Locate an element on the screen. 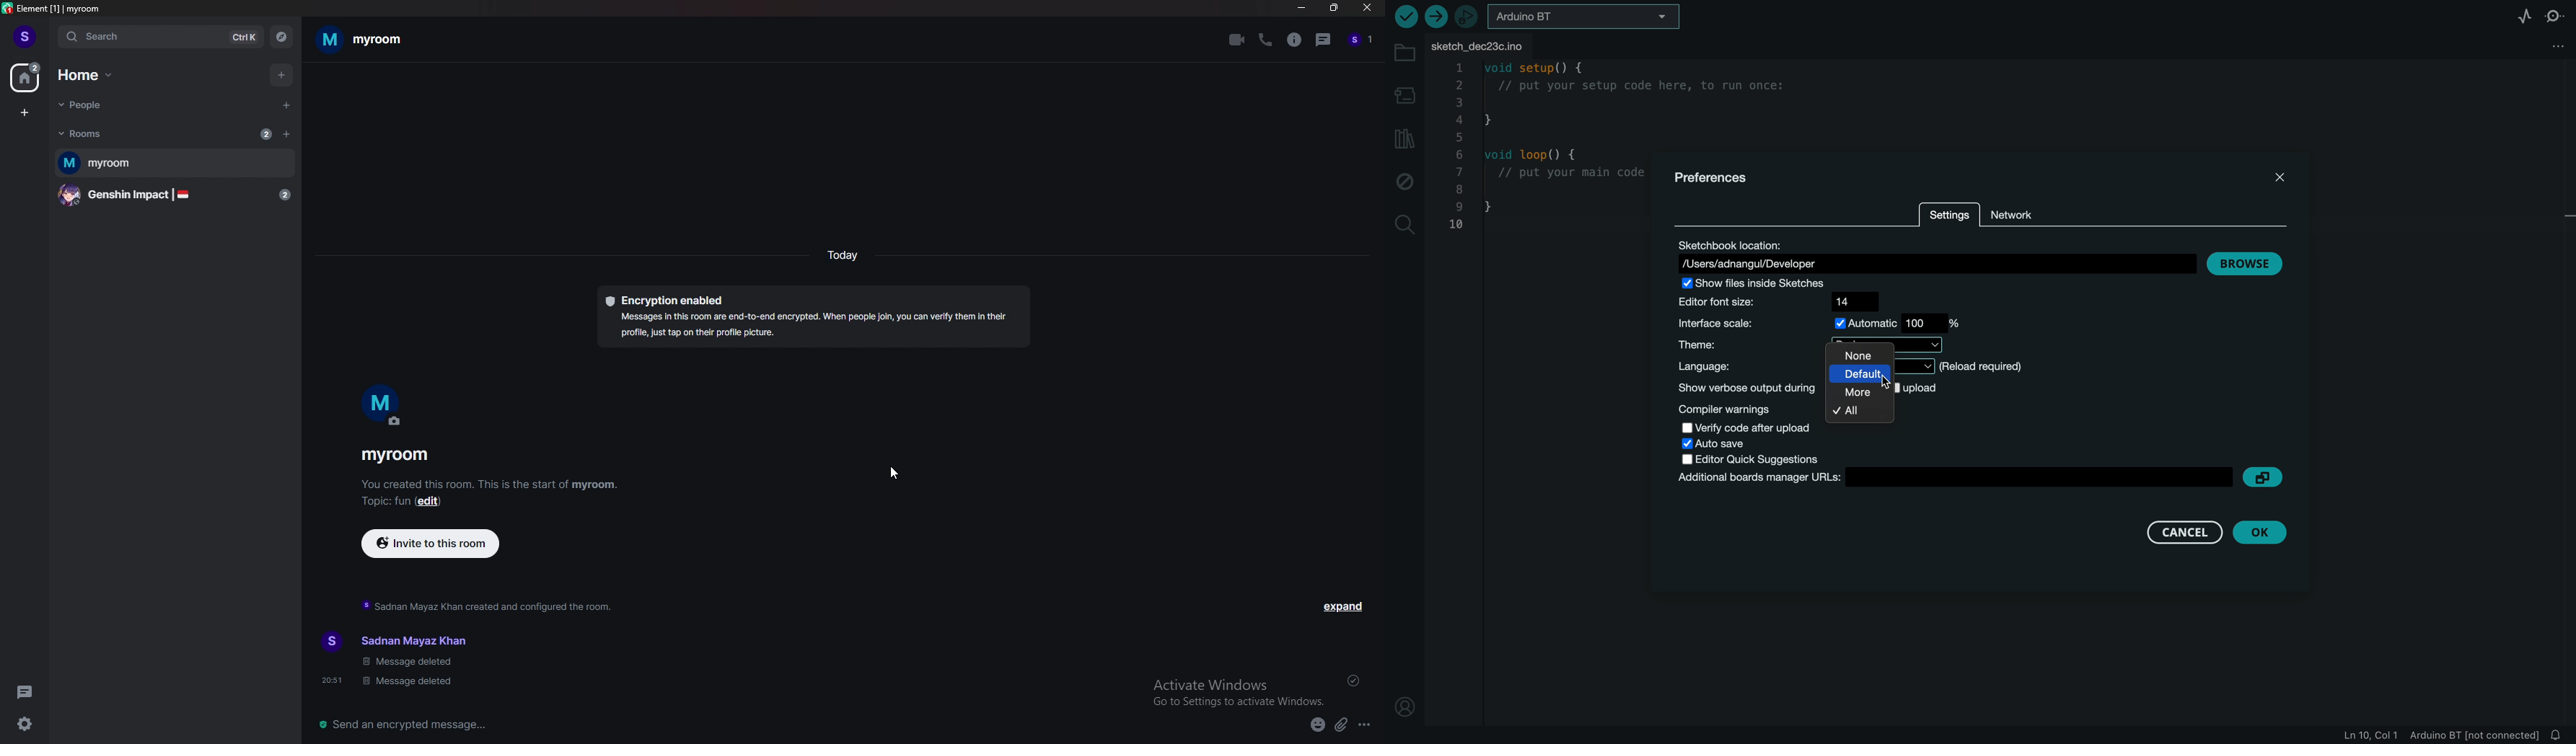  room photo is located at coordinates (384, 407).